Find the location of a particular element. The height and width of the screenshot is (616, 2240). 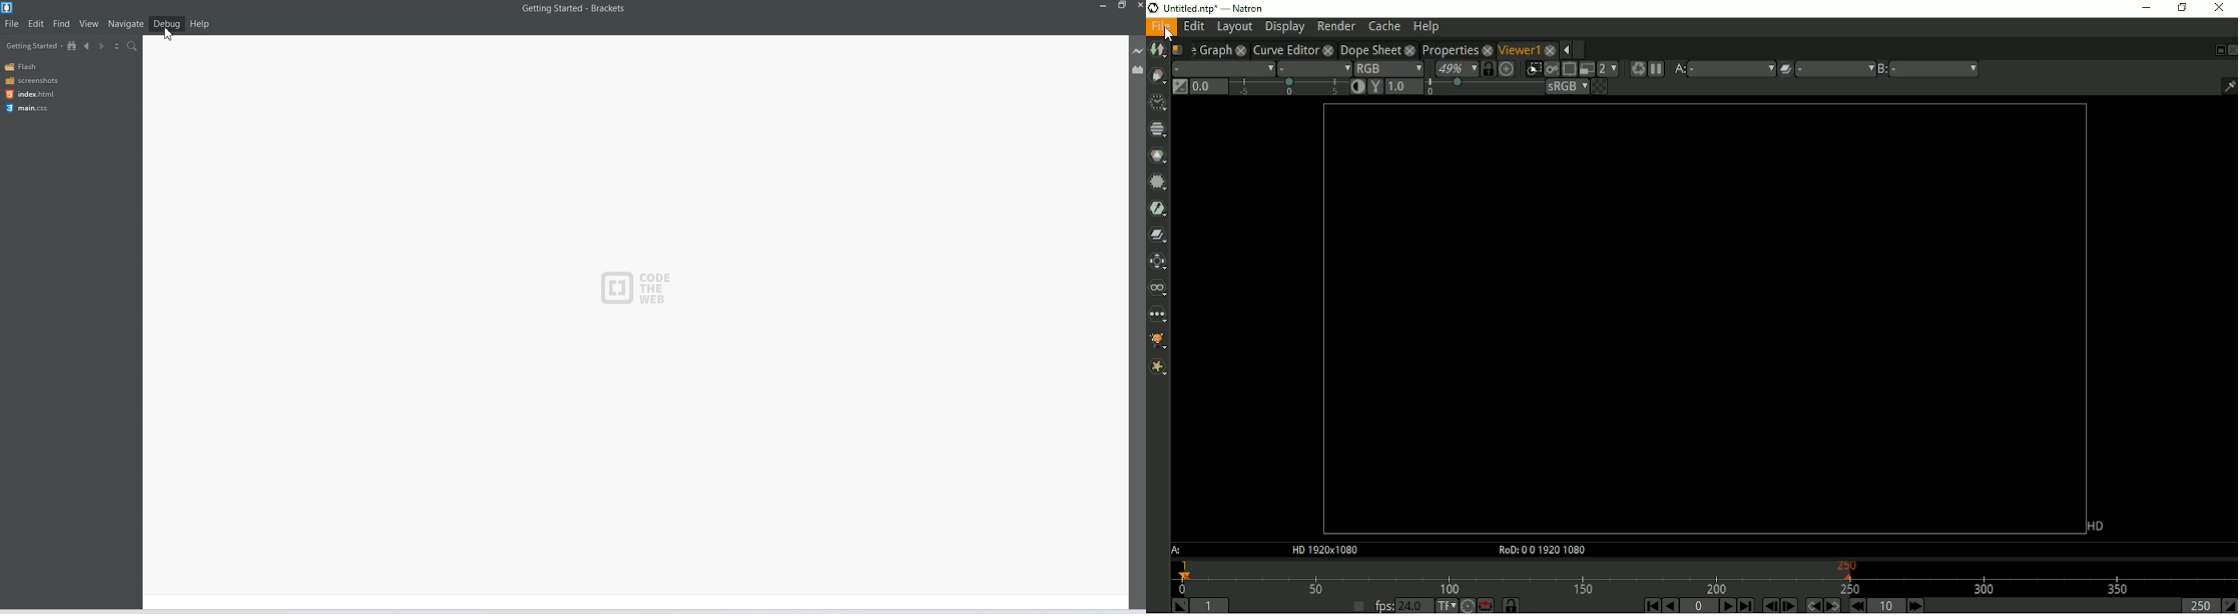

Navigate Backward is located at coordinates (88, 45).